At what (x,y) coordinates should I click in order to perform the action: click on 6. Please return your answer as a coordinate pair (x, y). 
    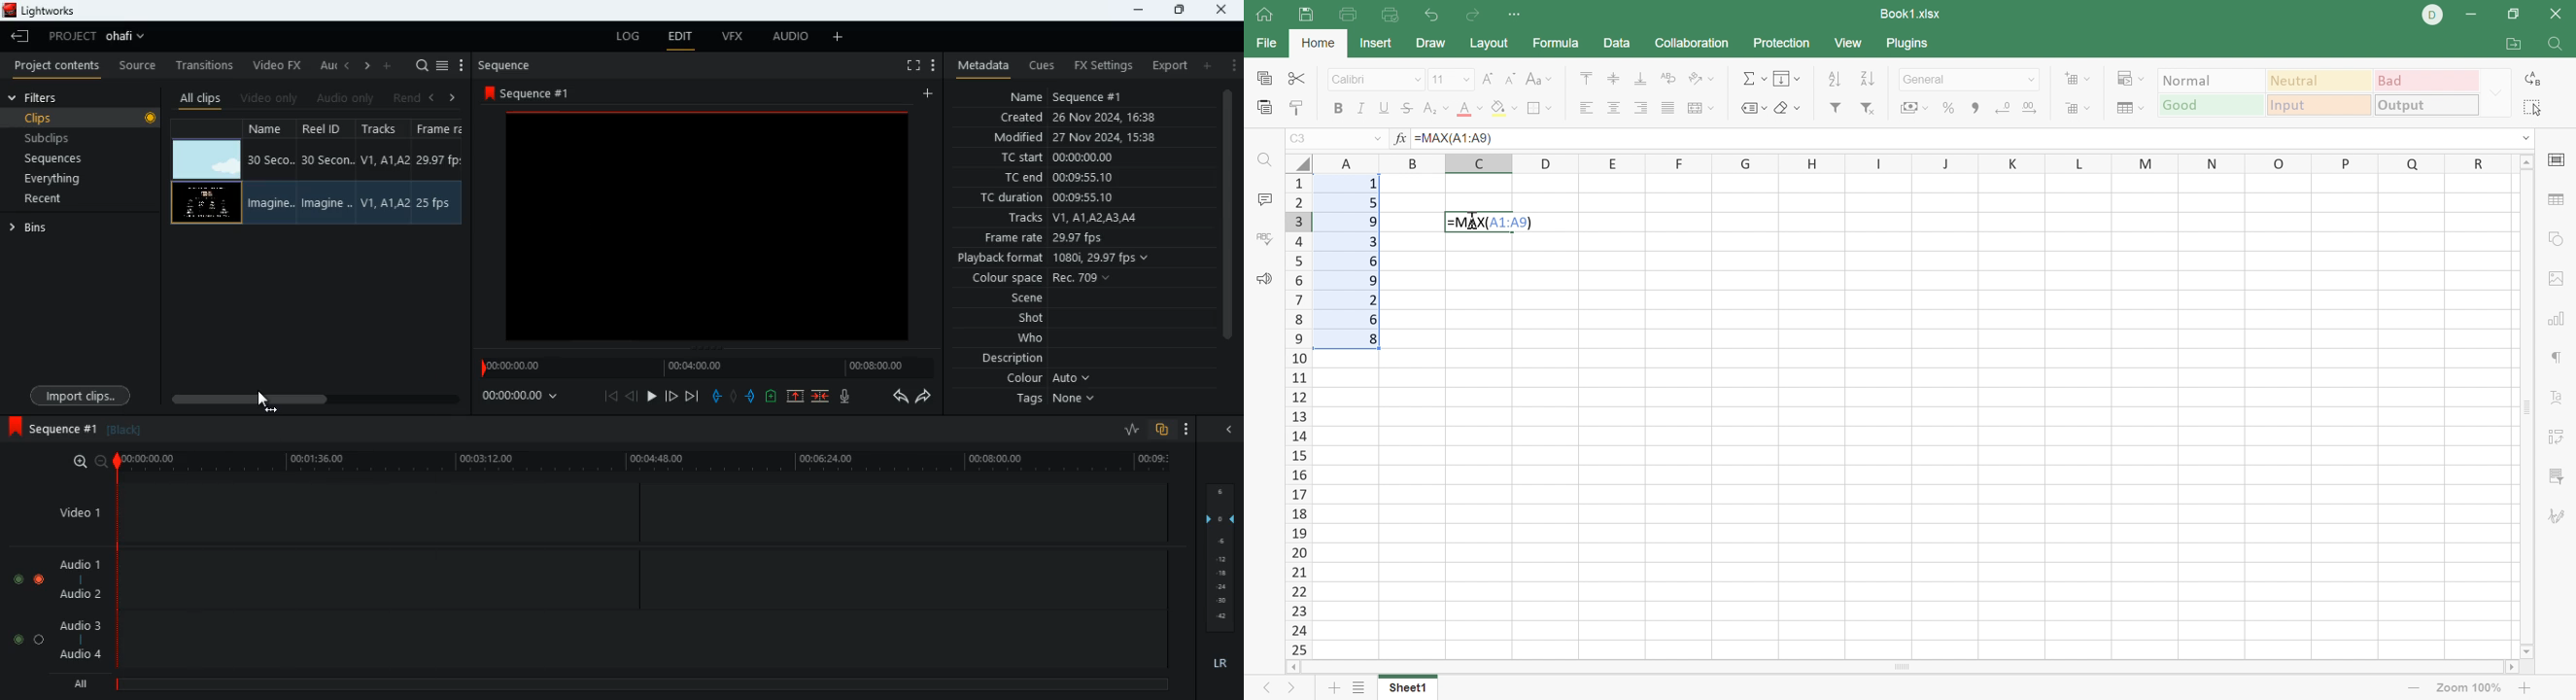
    Looking at the image, I should click on (1374, 262).